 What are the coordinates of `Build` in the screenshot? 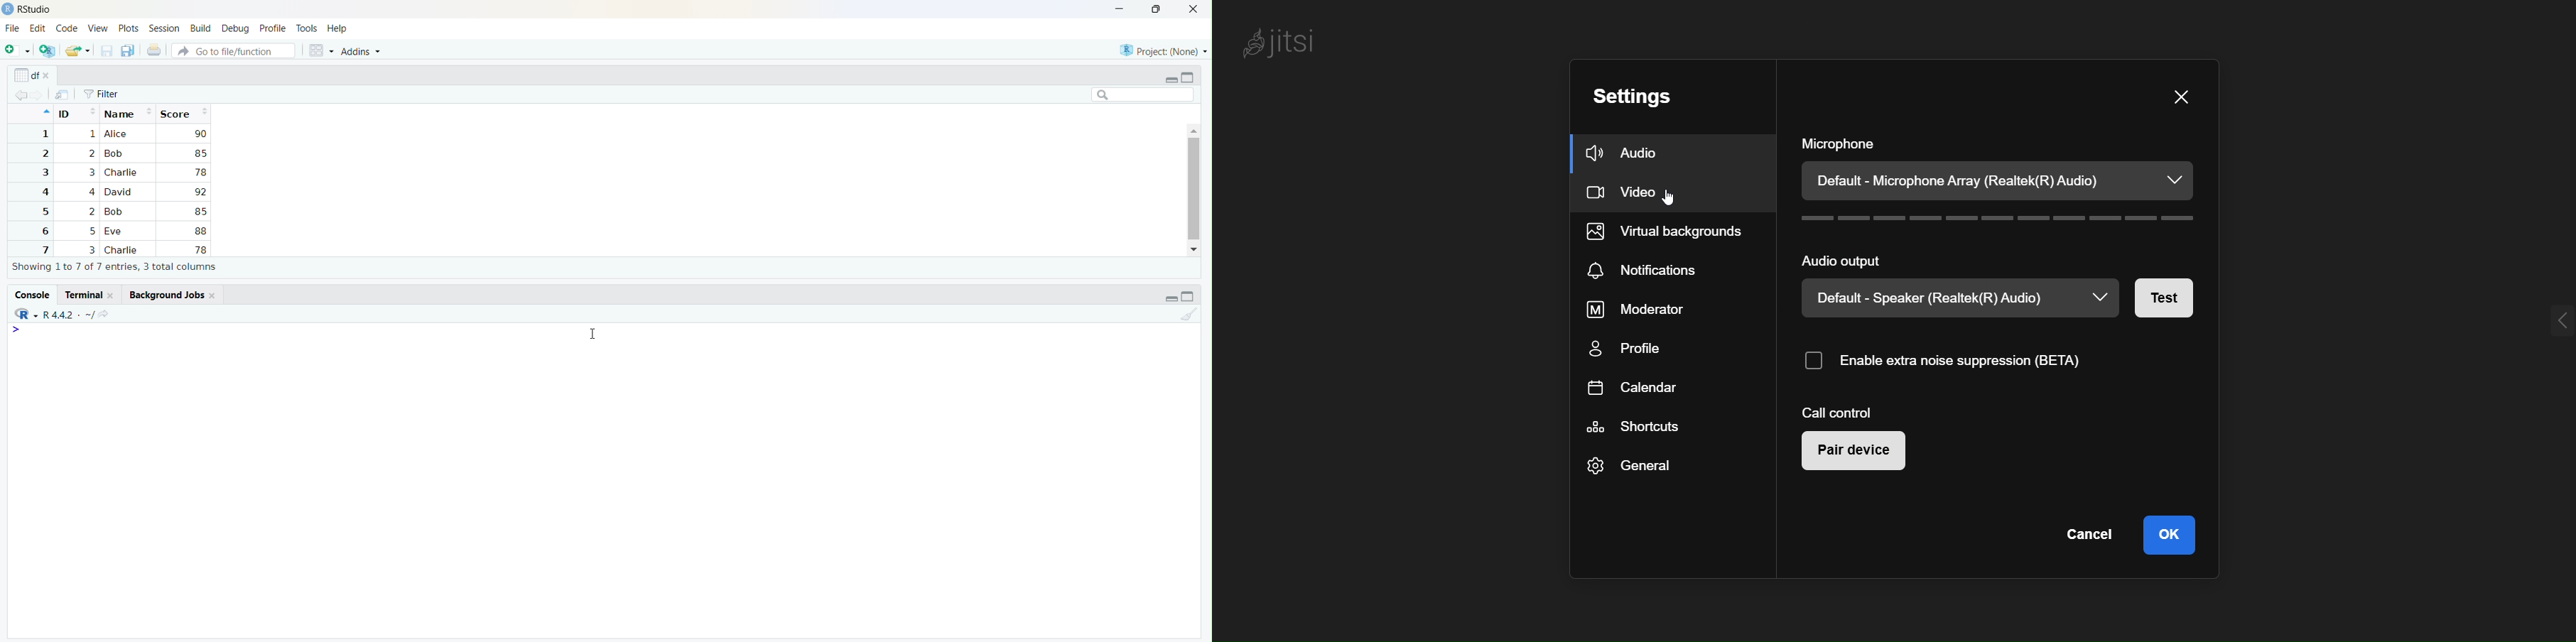 It's located at (201, 28).